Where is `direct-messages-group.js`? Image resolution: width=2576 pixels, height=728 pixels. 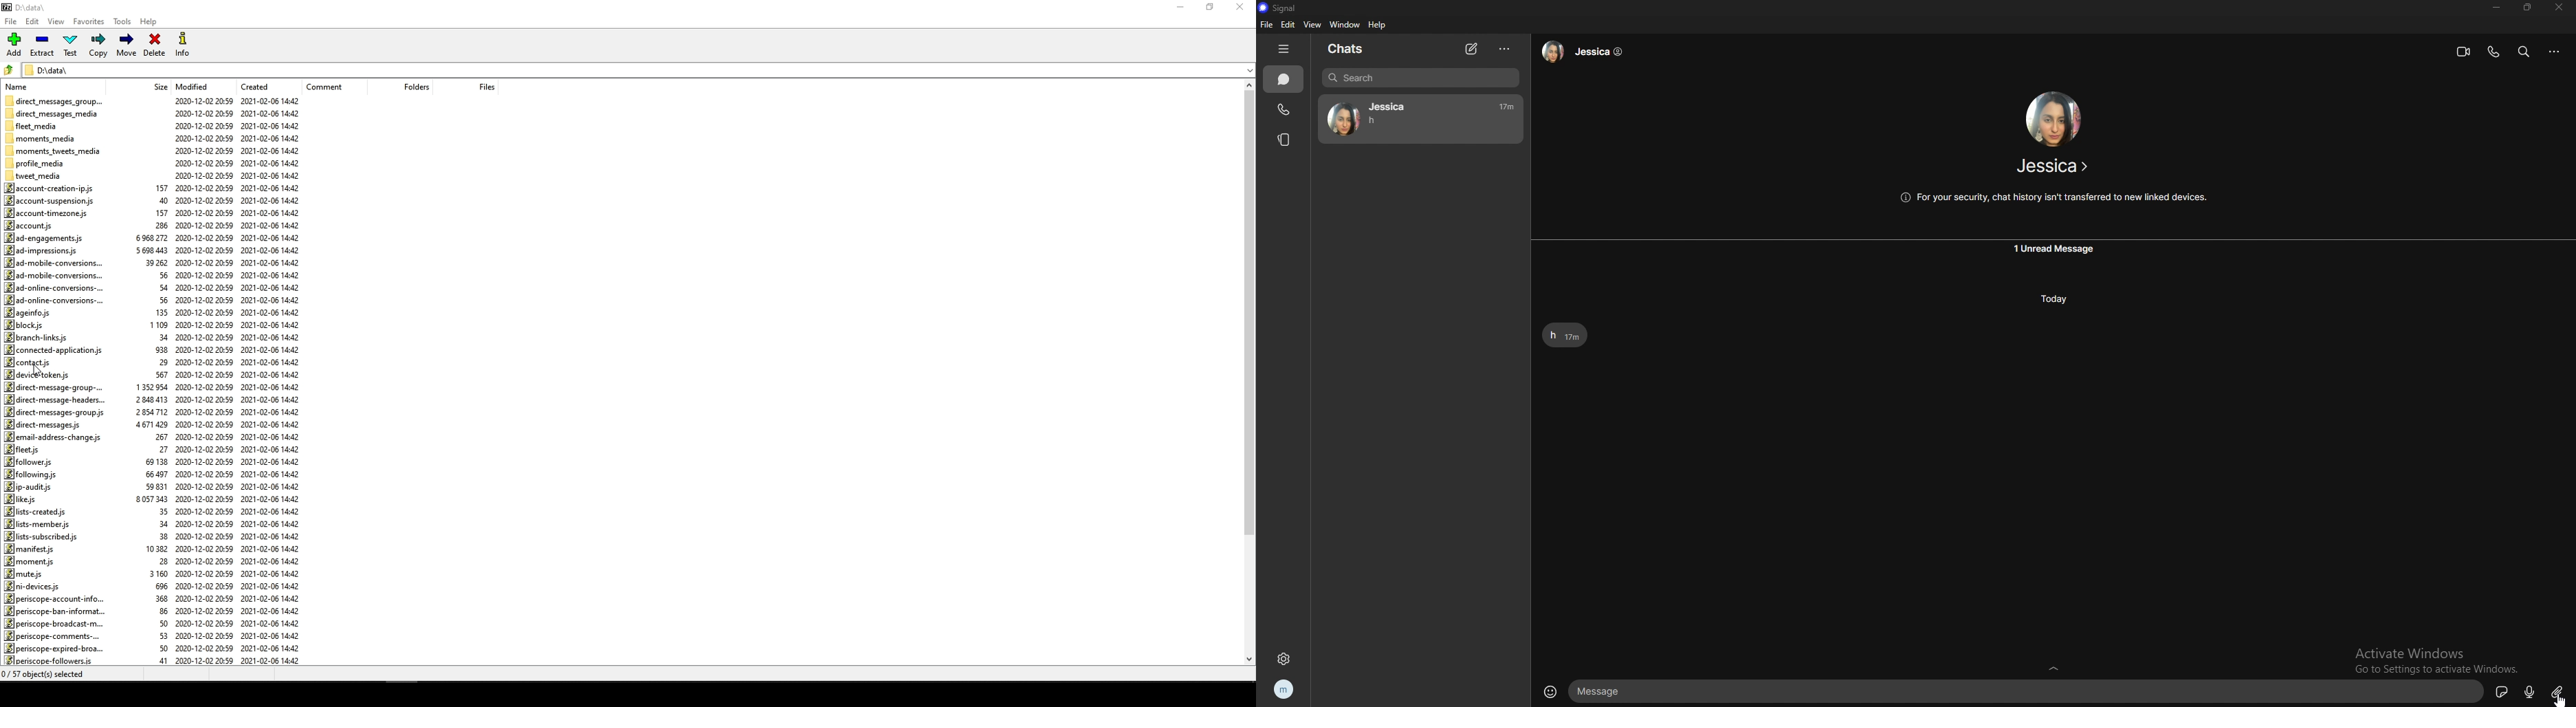 direct-messages-group.js is located at coordinates (55, 413).